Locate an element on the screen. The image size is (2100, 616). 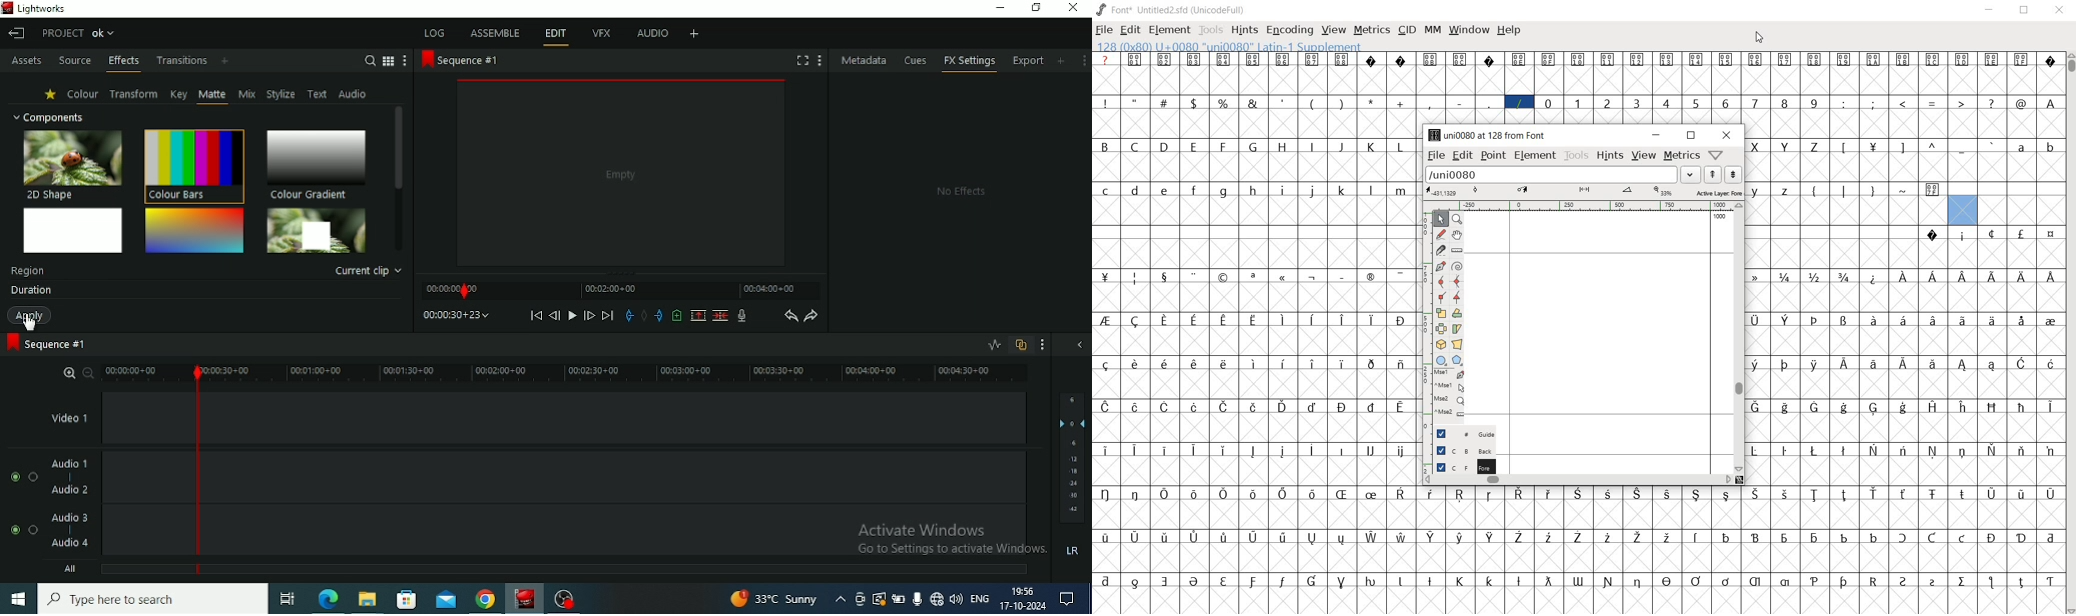
Message is located at coordinates (1072, 599).